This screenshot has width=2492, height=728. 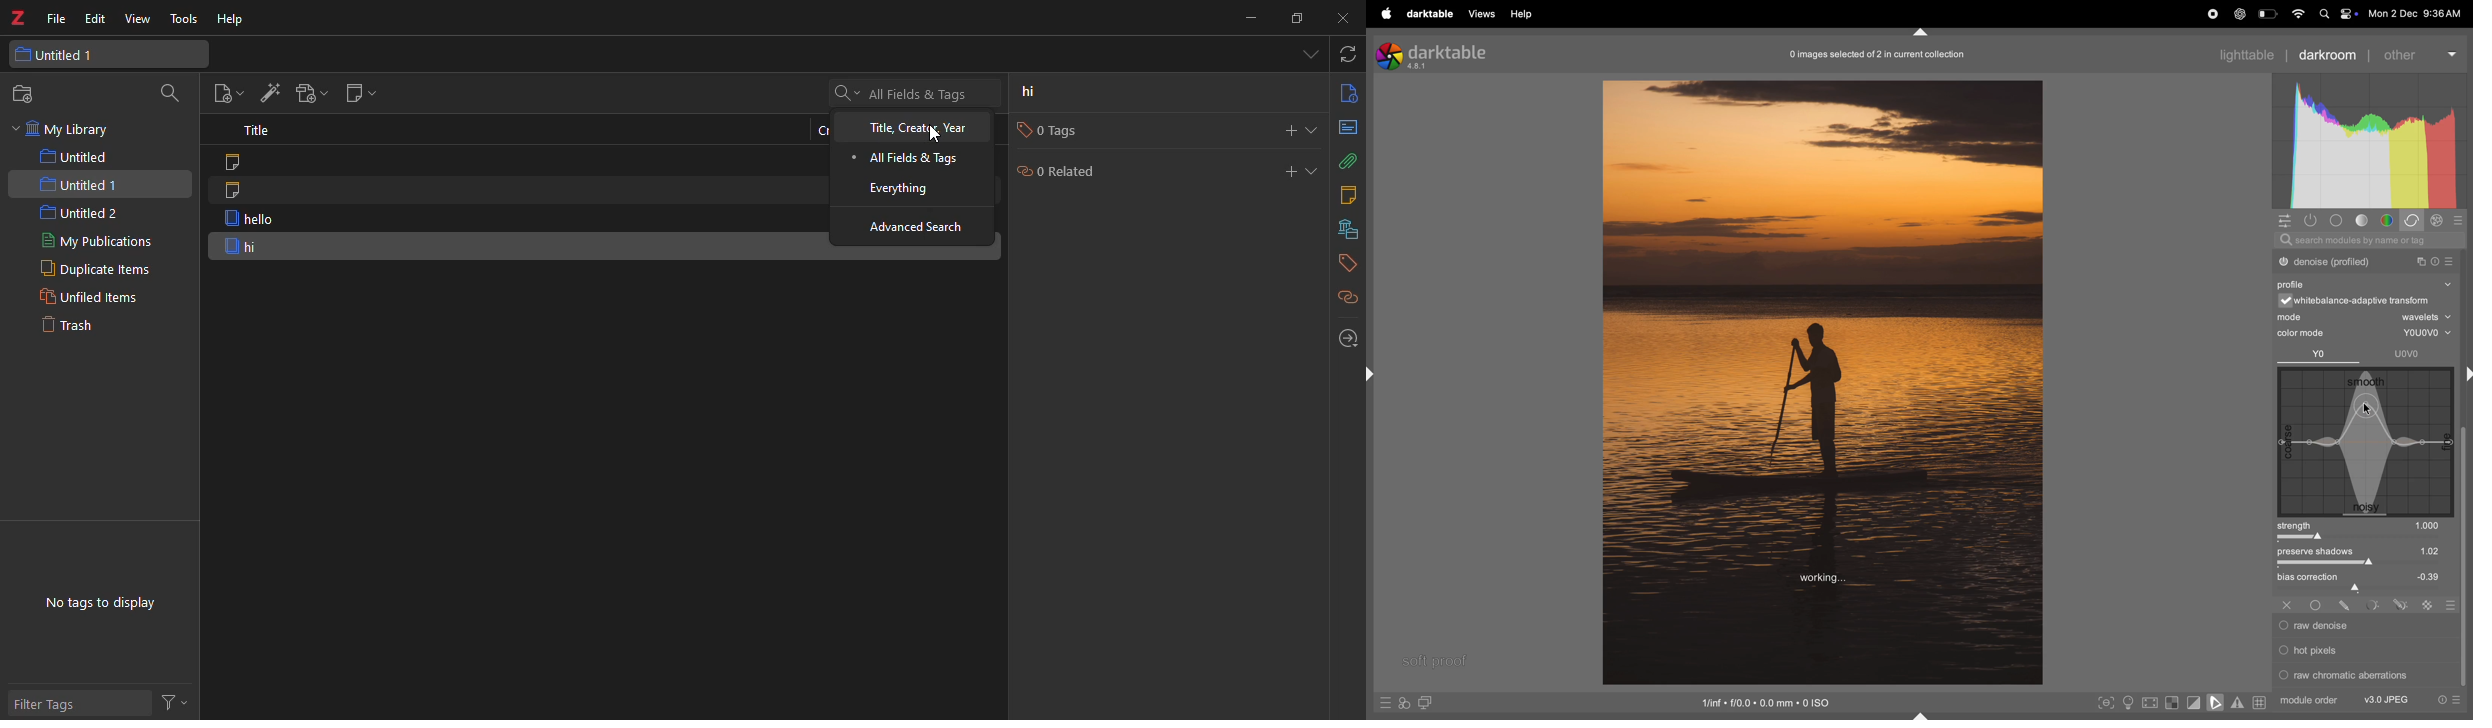 What do you see at coordinates (2215, 703) in the screenshot?
I see `toggle softproffing` at bounding box center [2215, 703].